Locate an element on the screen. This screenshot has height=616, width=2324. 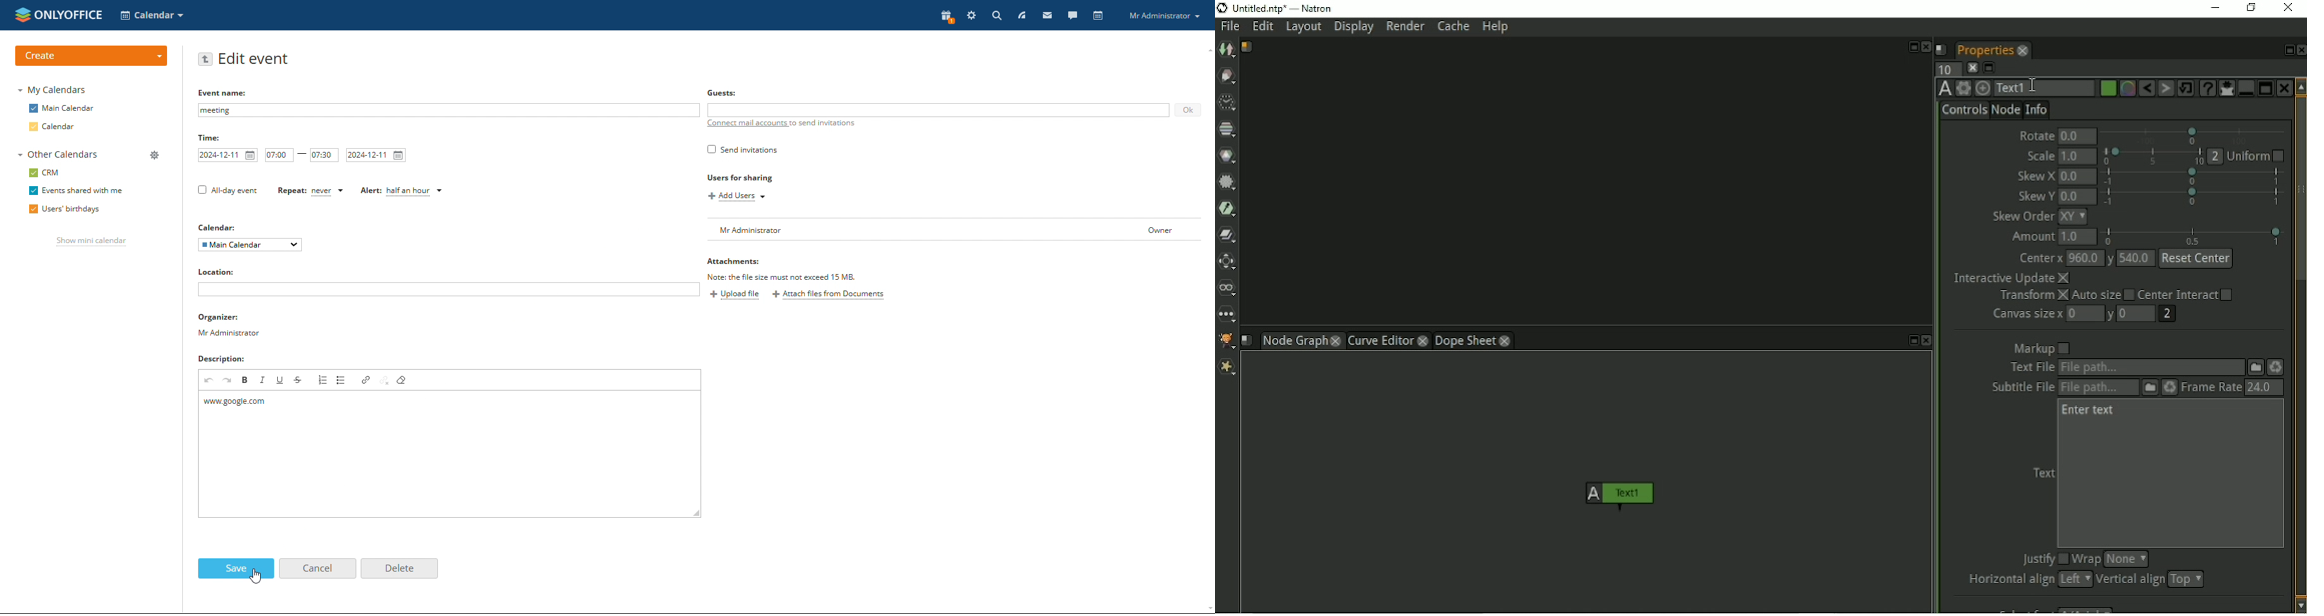
Scale is located at coordinates (2038, 156).